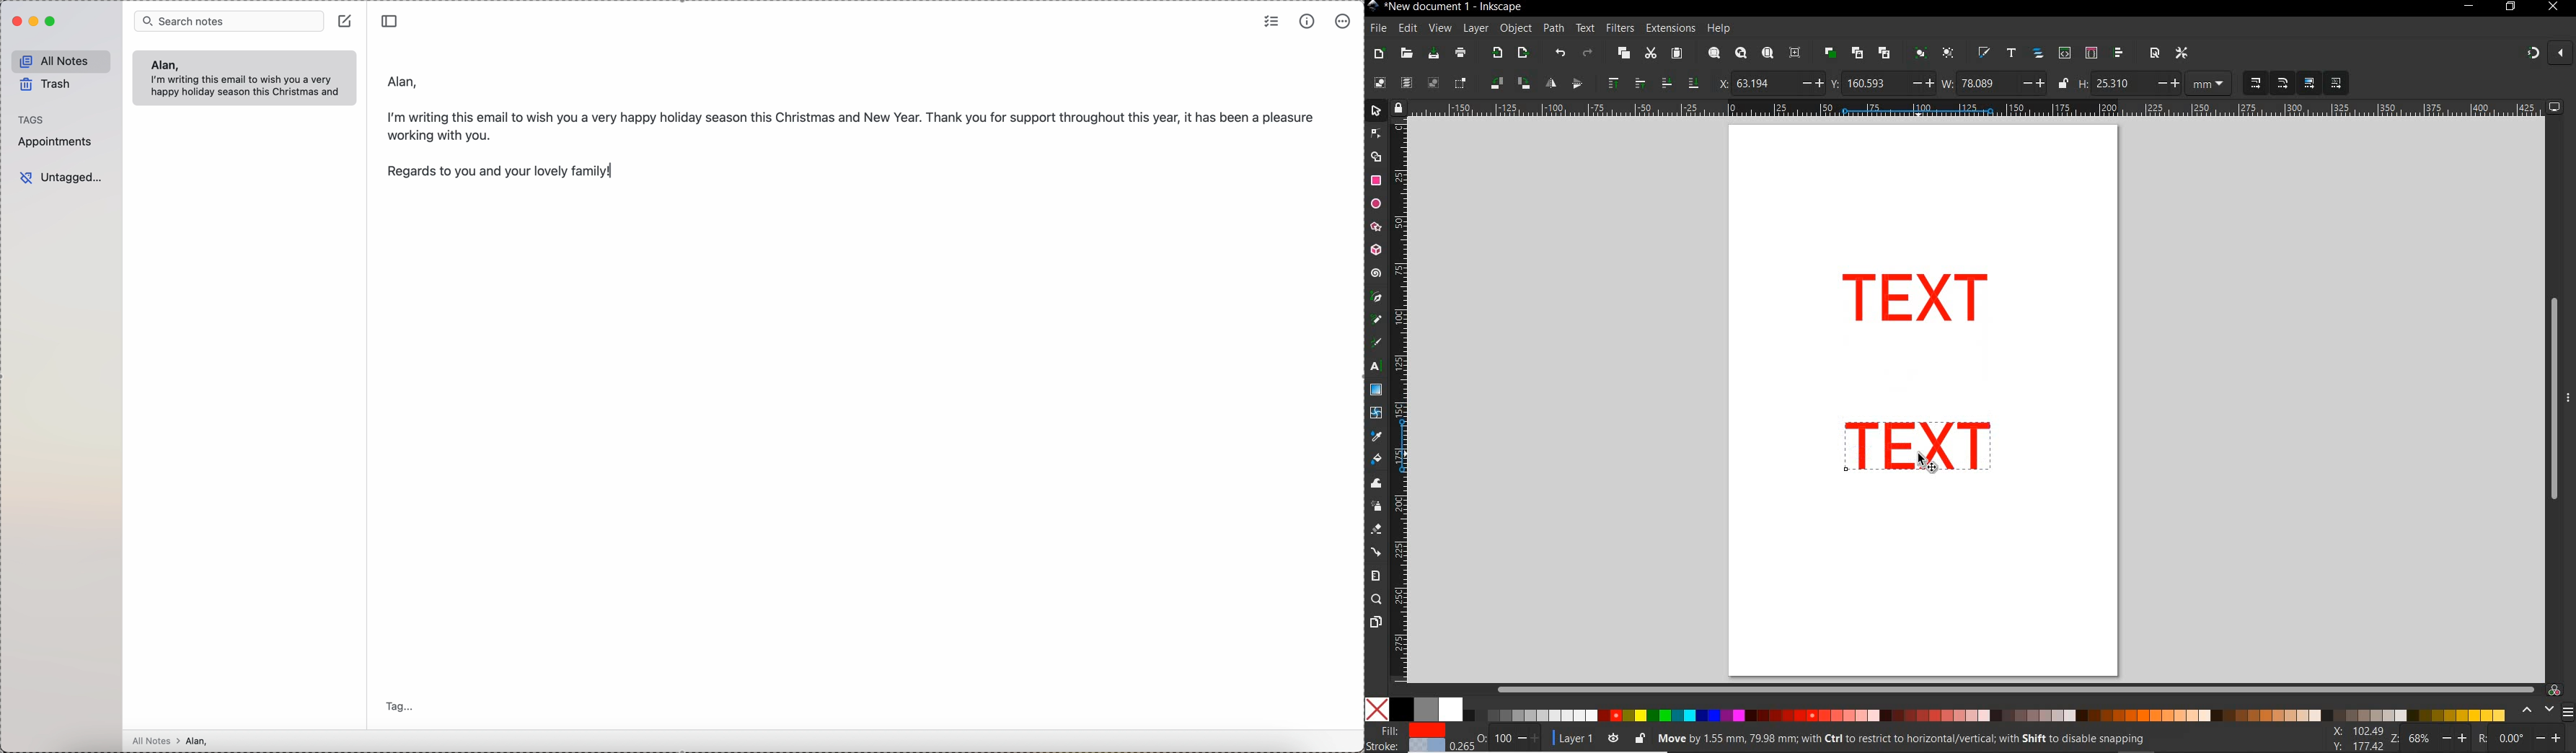 This screenshot has height=756, width=2576. Describe the element at coordinates (1740, 55) in the screenshot. I see `zoom drawing` at that location.